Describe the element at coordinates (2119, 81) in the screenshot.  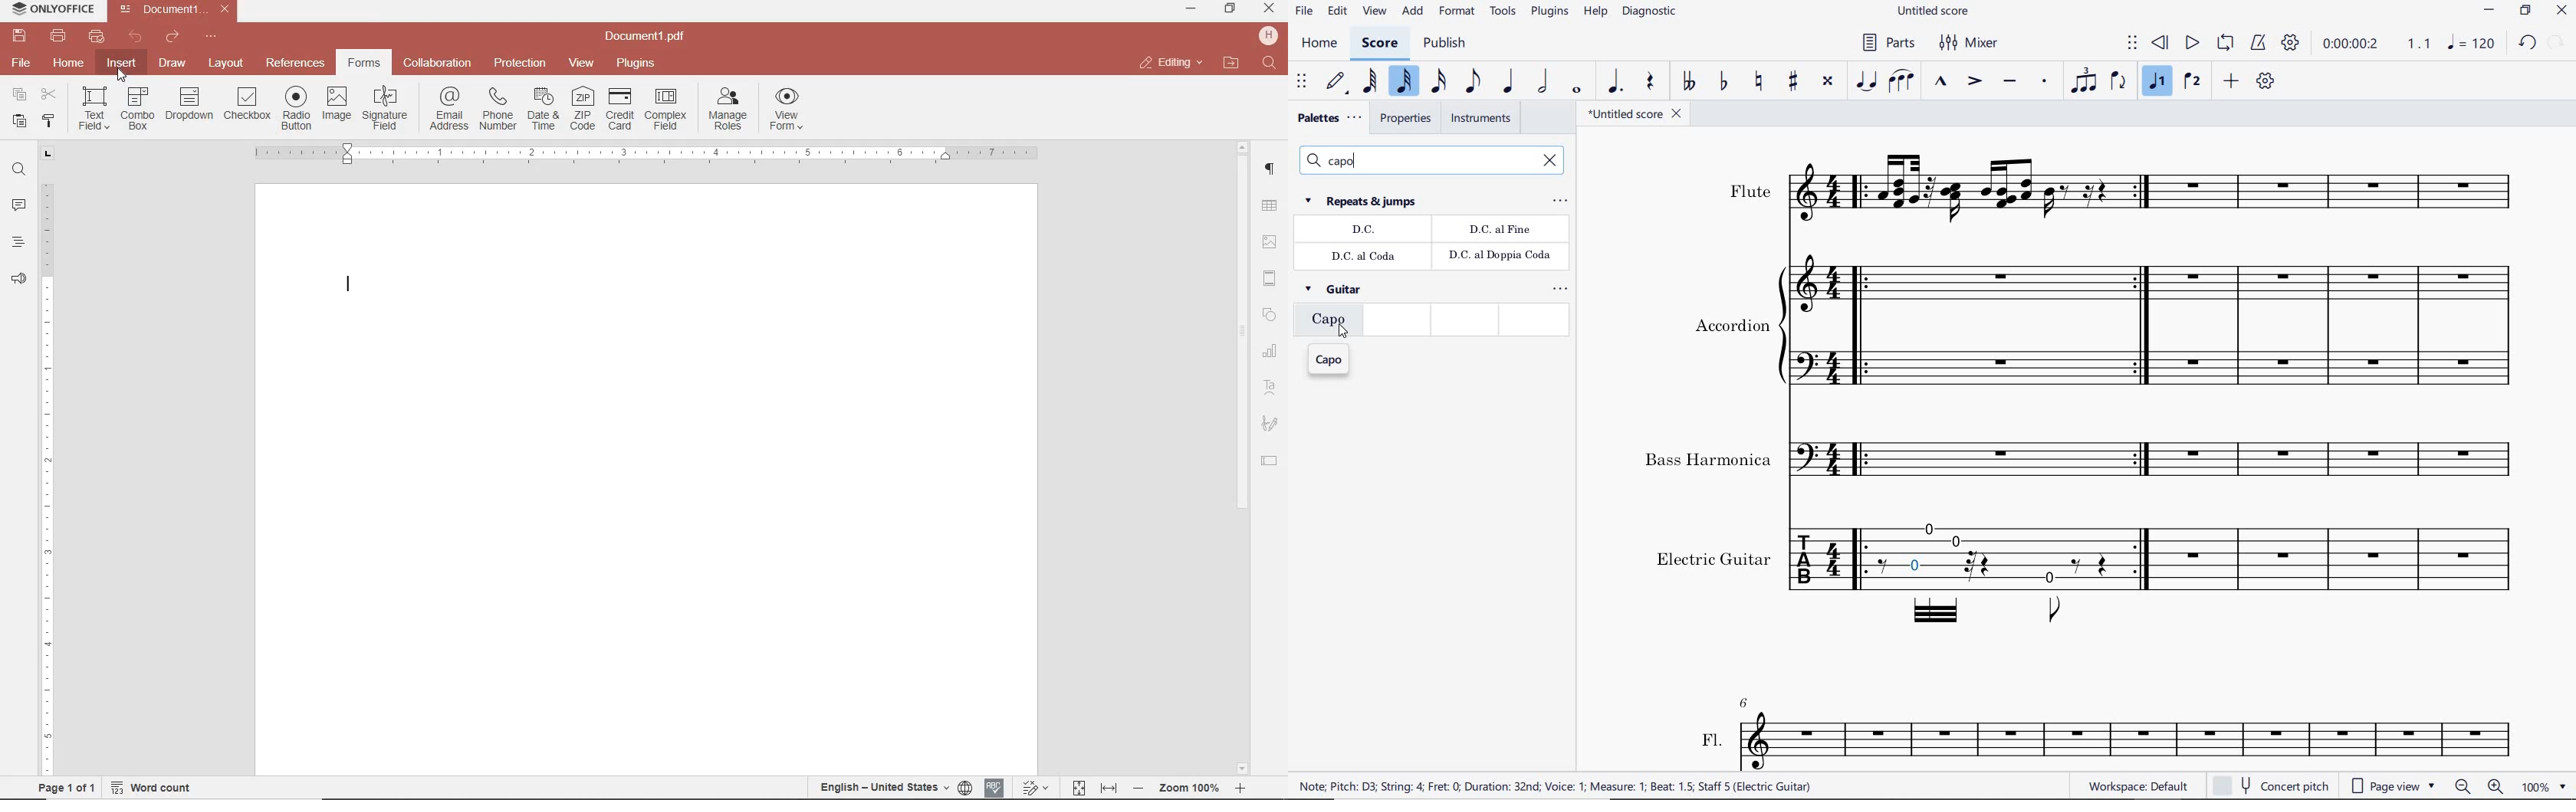
I see `flip direction` at that location.